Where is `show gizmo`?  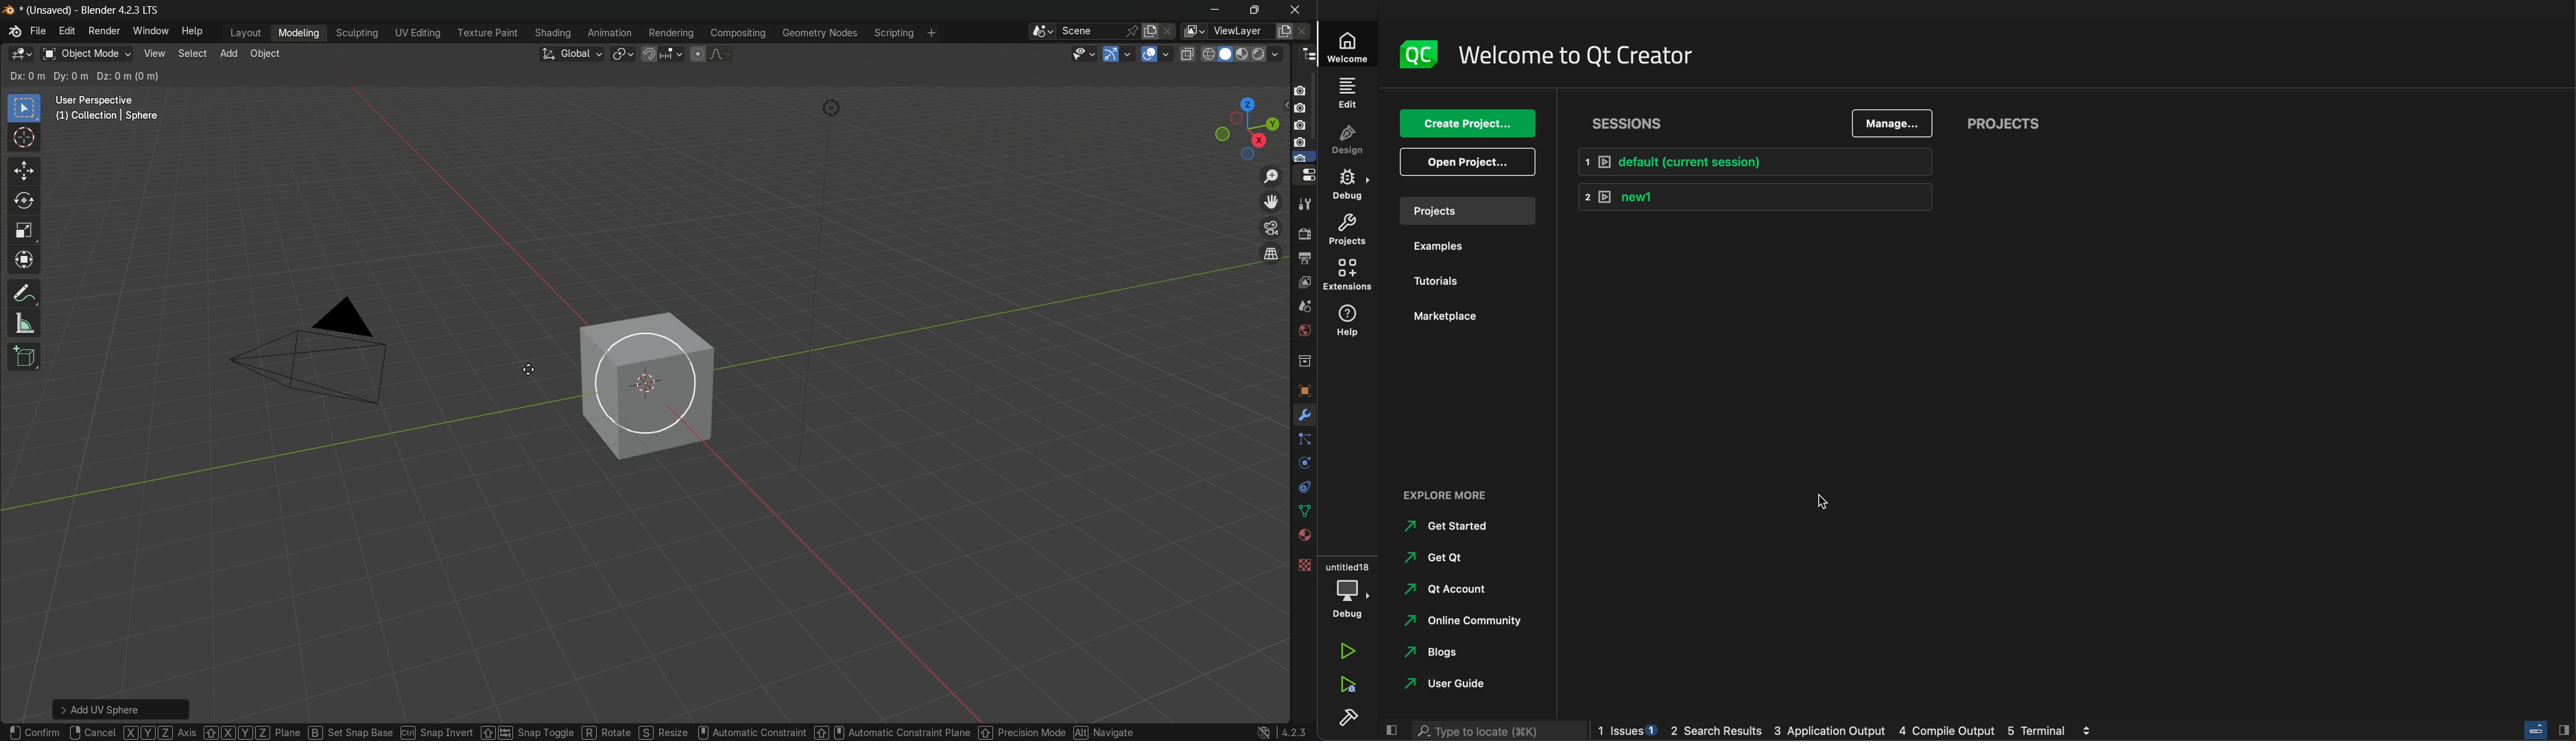
show gizmo is located at coordinates (1112, 54).